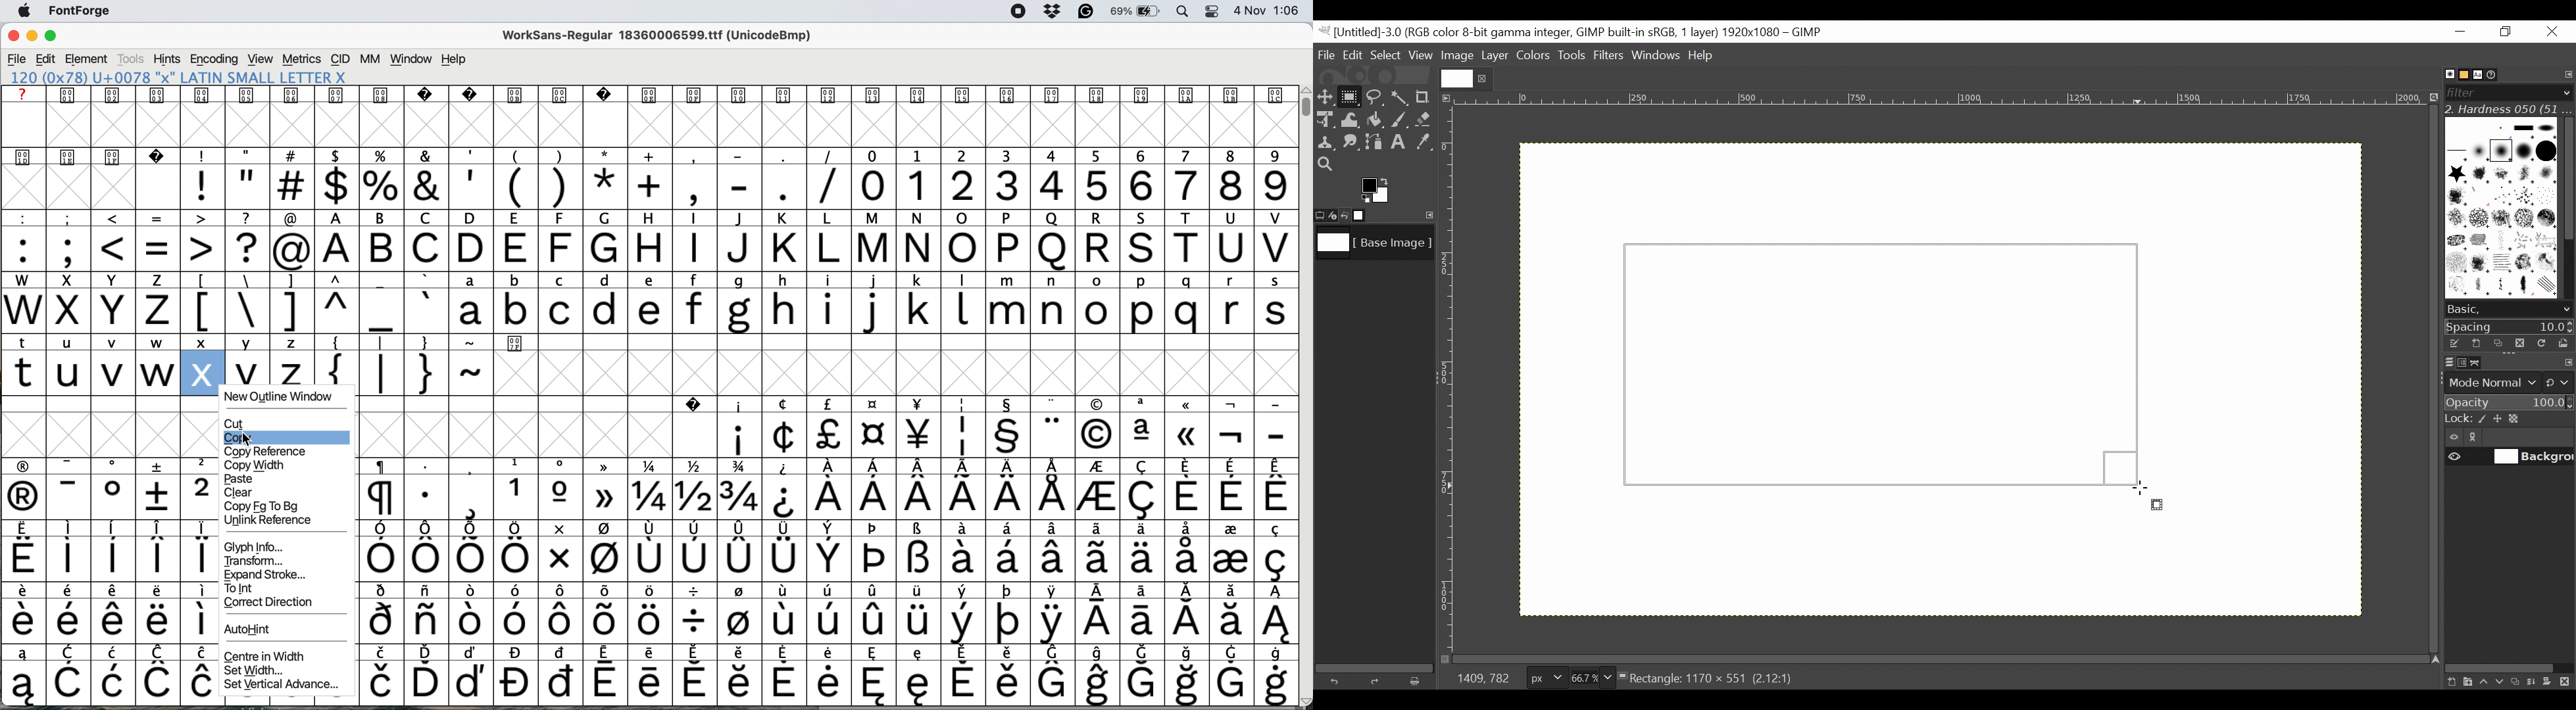 This screenshot has width=2576, height=728. I want to click on v z: lower case letters, so click(272, 373).